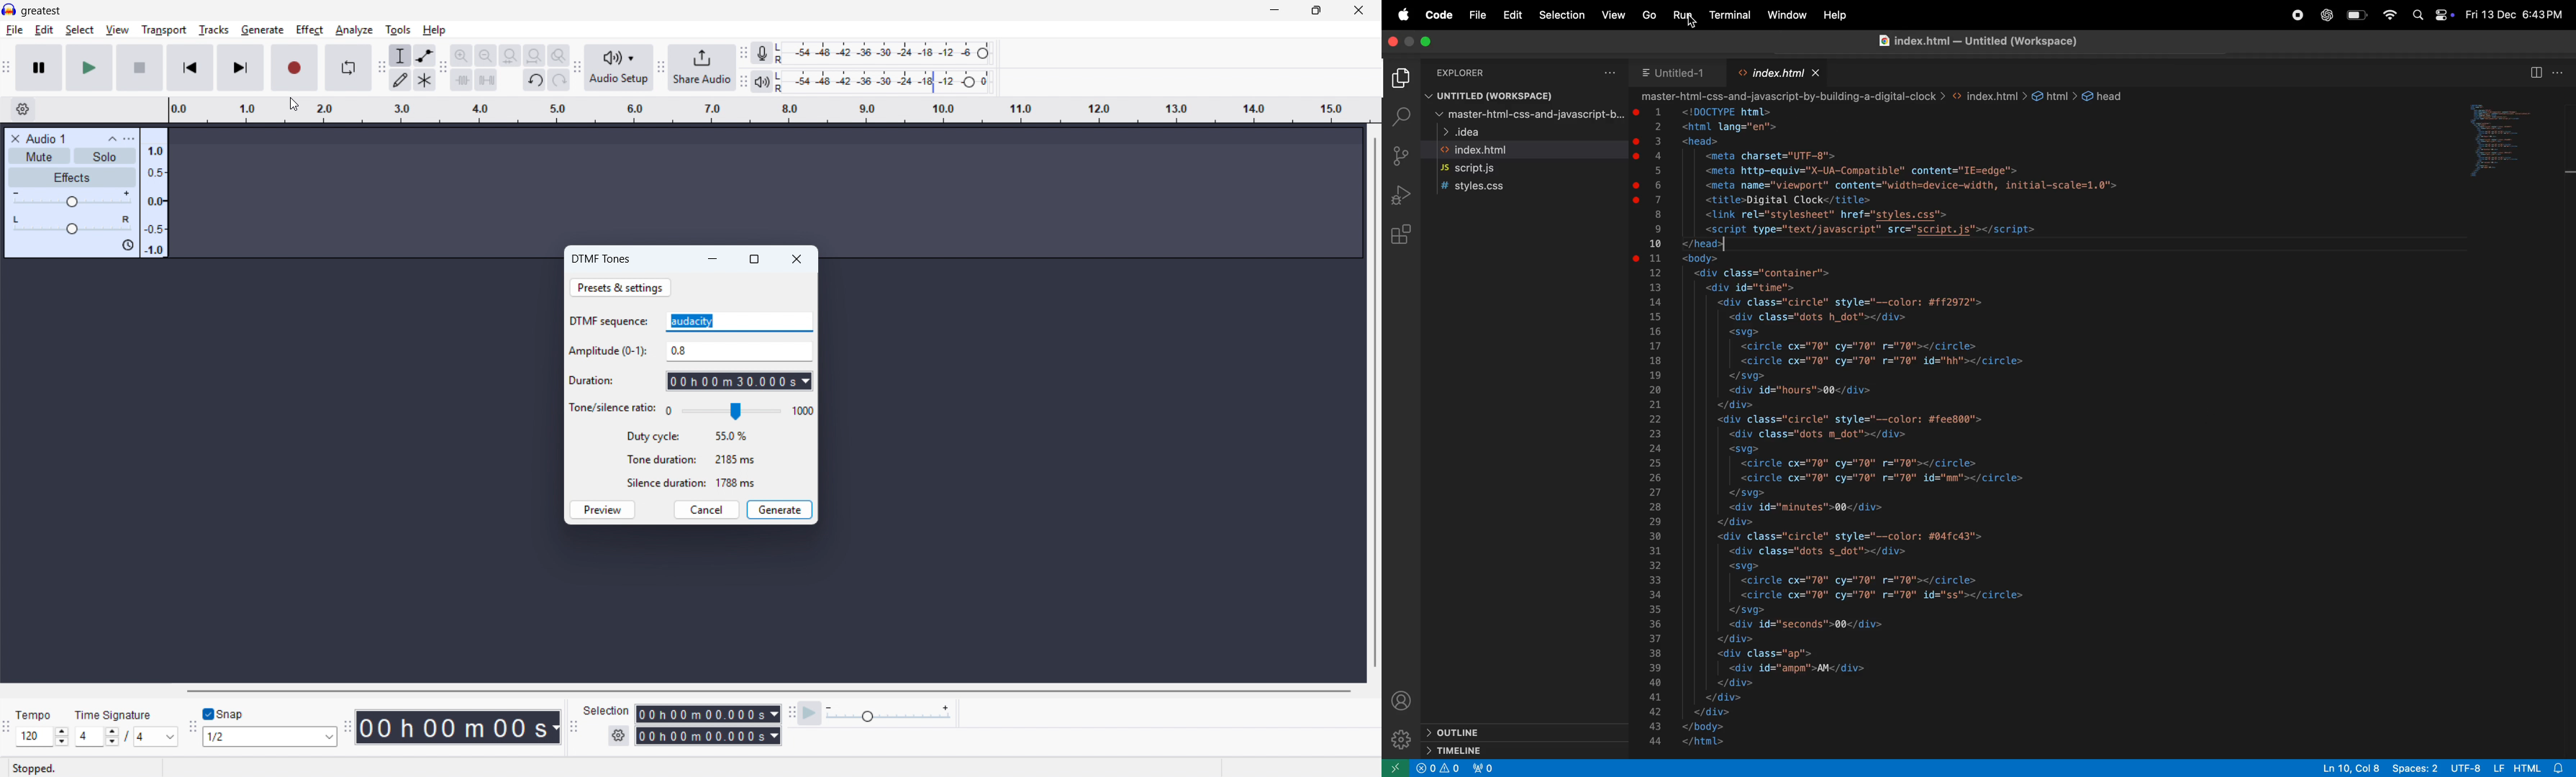  I want to click on Cancel , so click(707, 509).